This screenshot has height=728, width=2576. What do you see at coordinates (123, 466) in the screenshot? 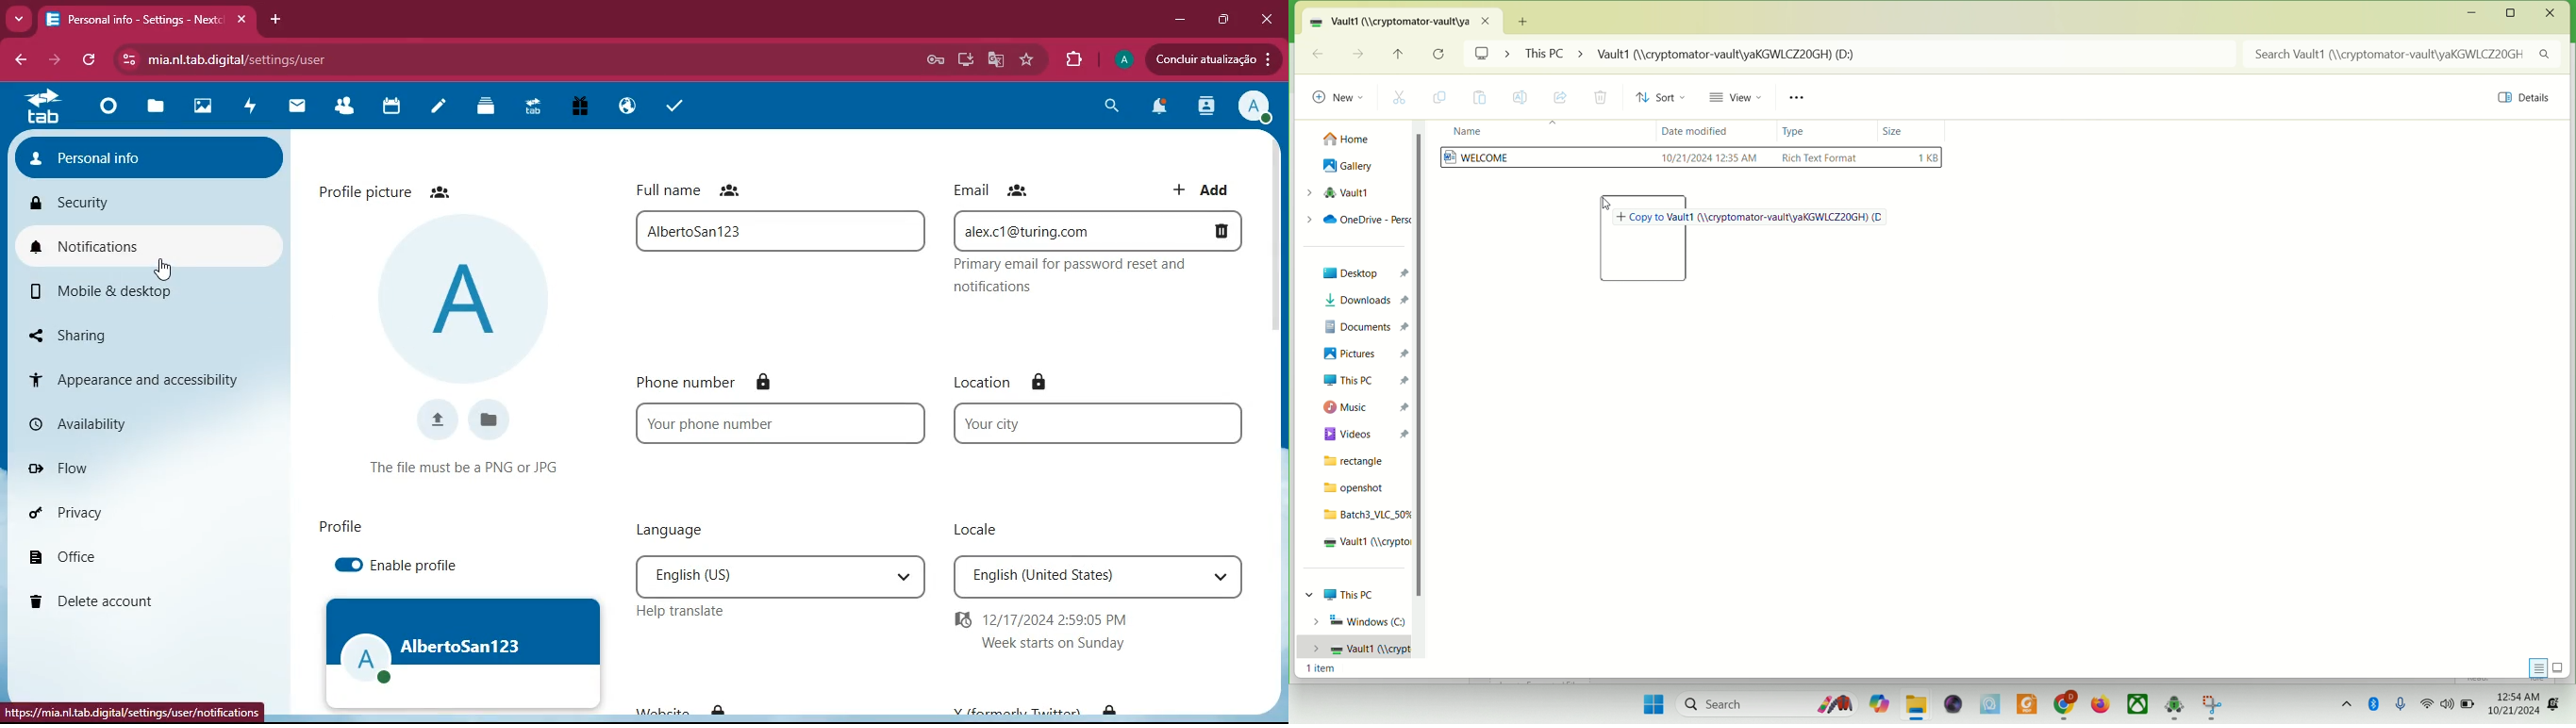
I see `flow` at bounding box center [123, 466].